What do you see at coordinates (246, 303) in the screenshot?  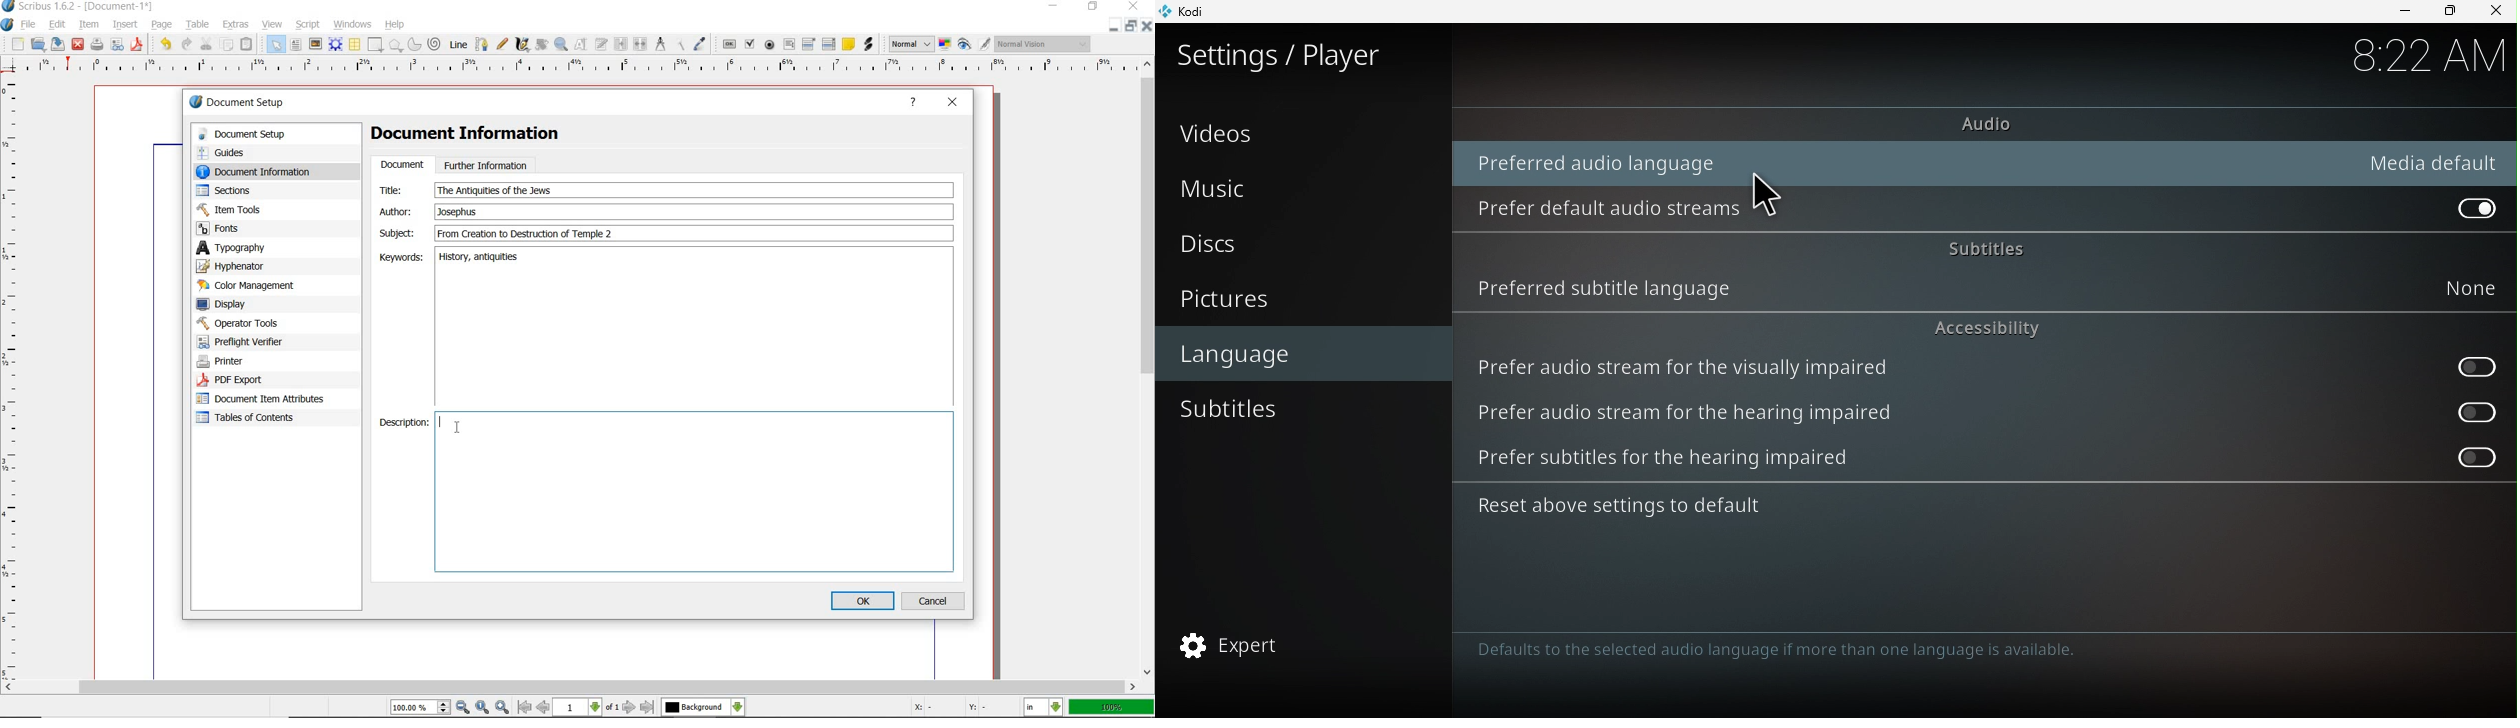 I see `display` at bounding box center [246, 303].